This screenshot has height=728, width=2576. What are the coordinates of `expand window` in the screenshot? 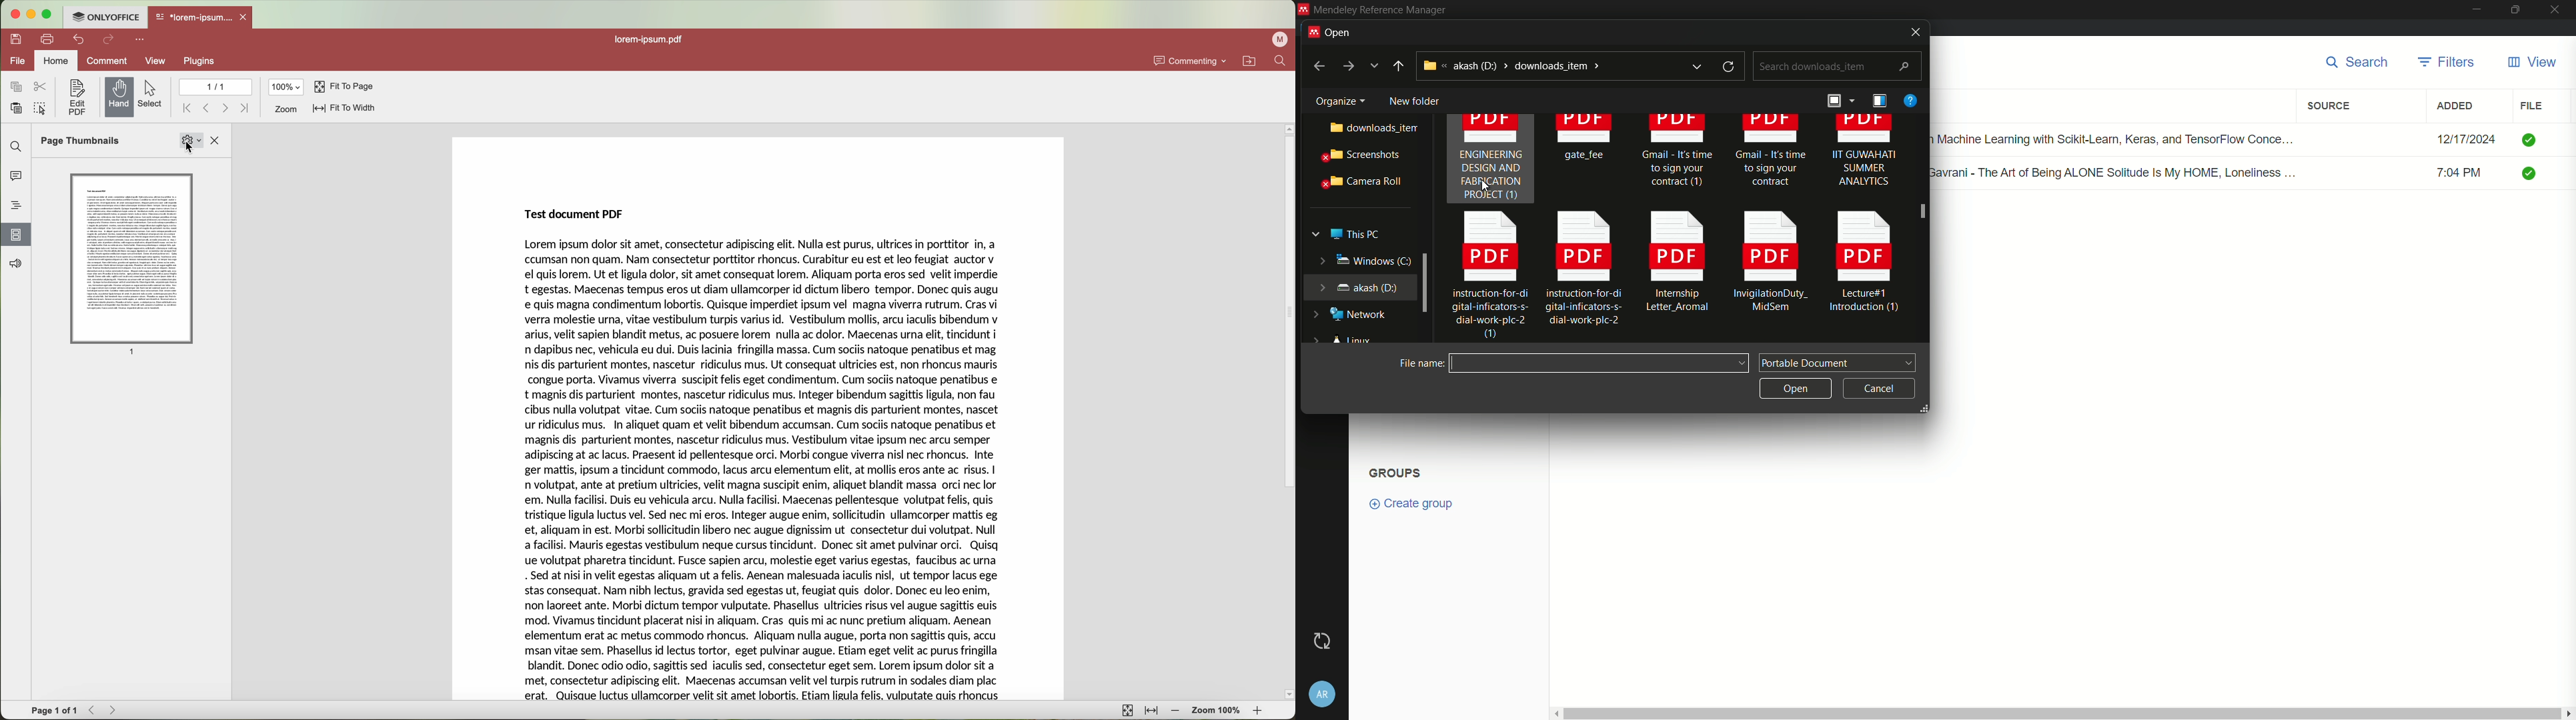 It's located at (1426, 281).